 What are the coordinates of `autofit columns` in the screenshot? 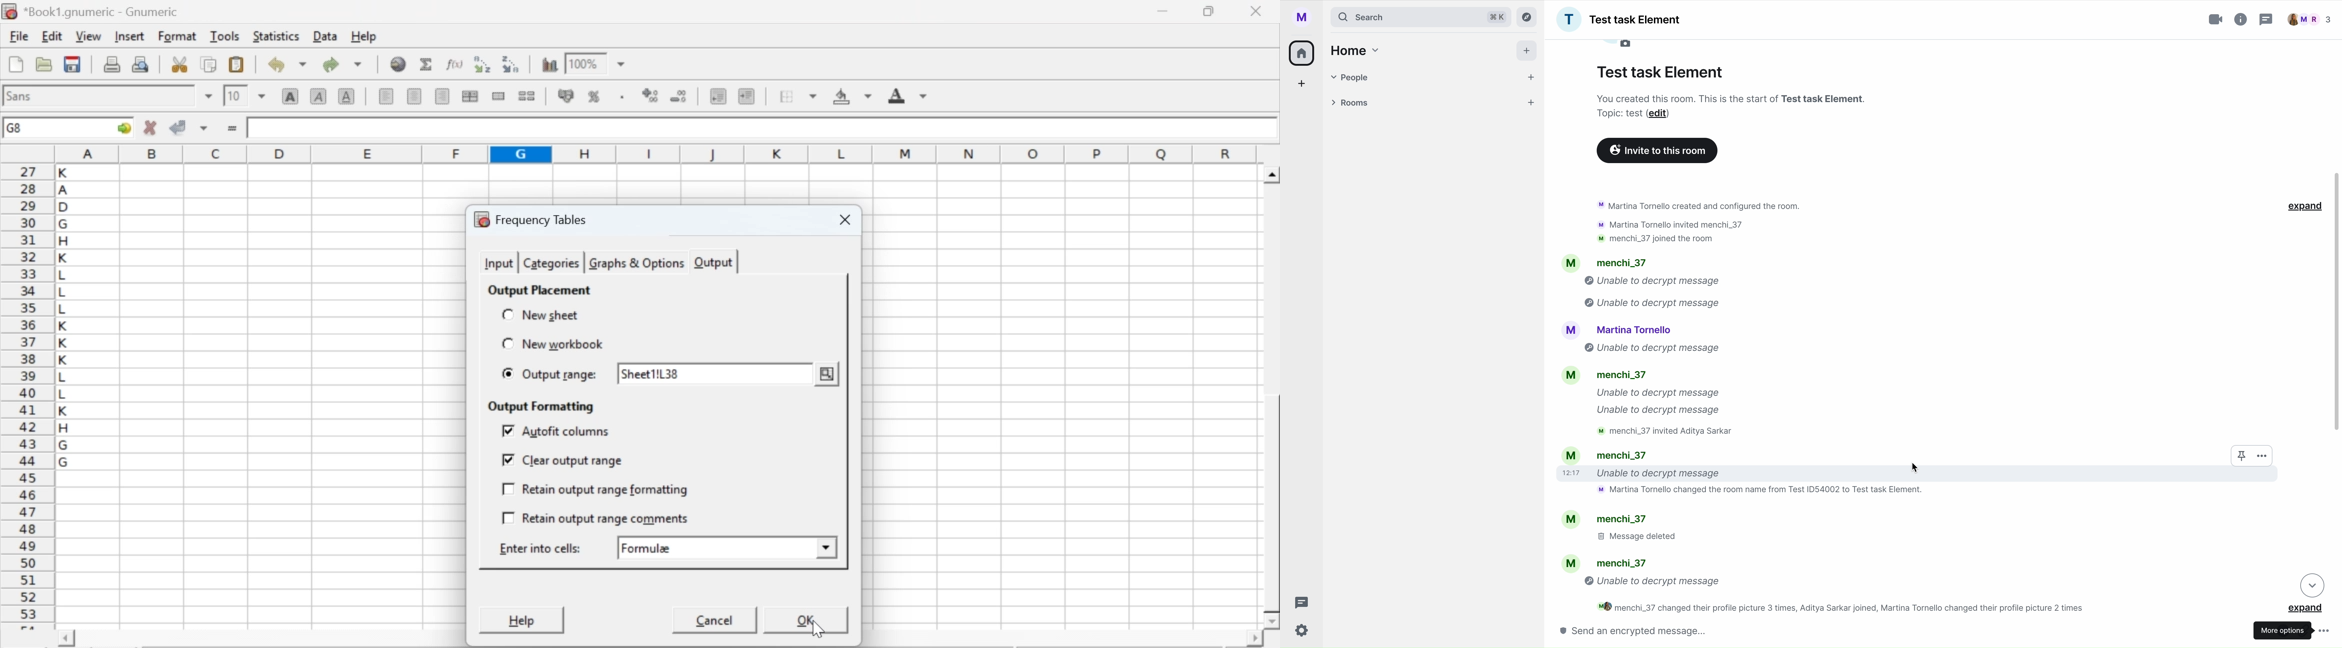 It's located at (558, 431).